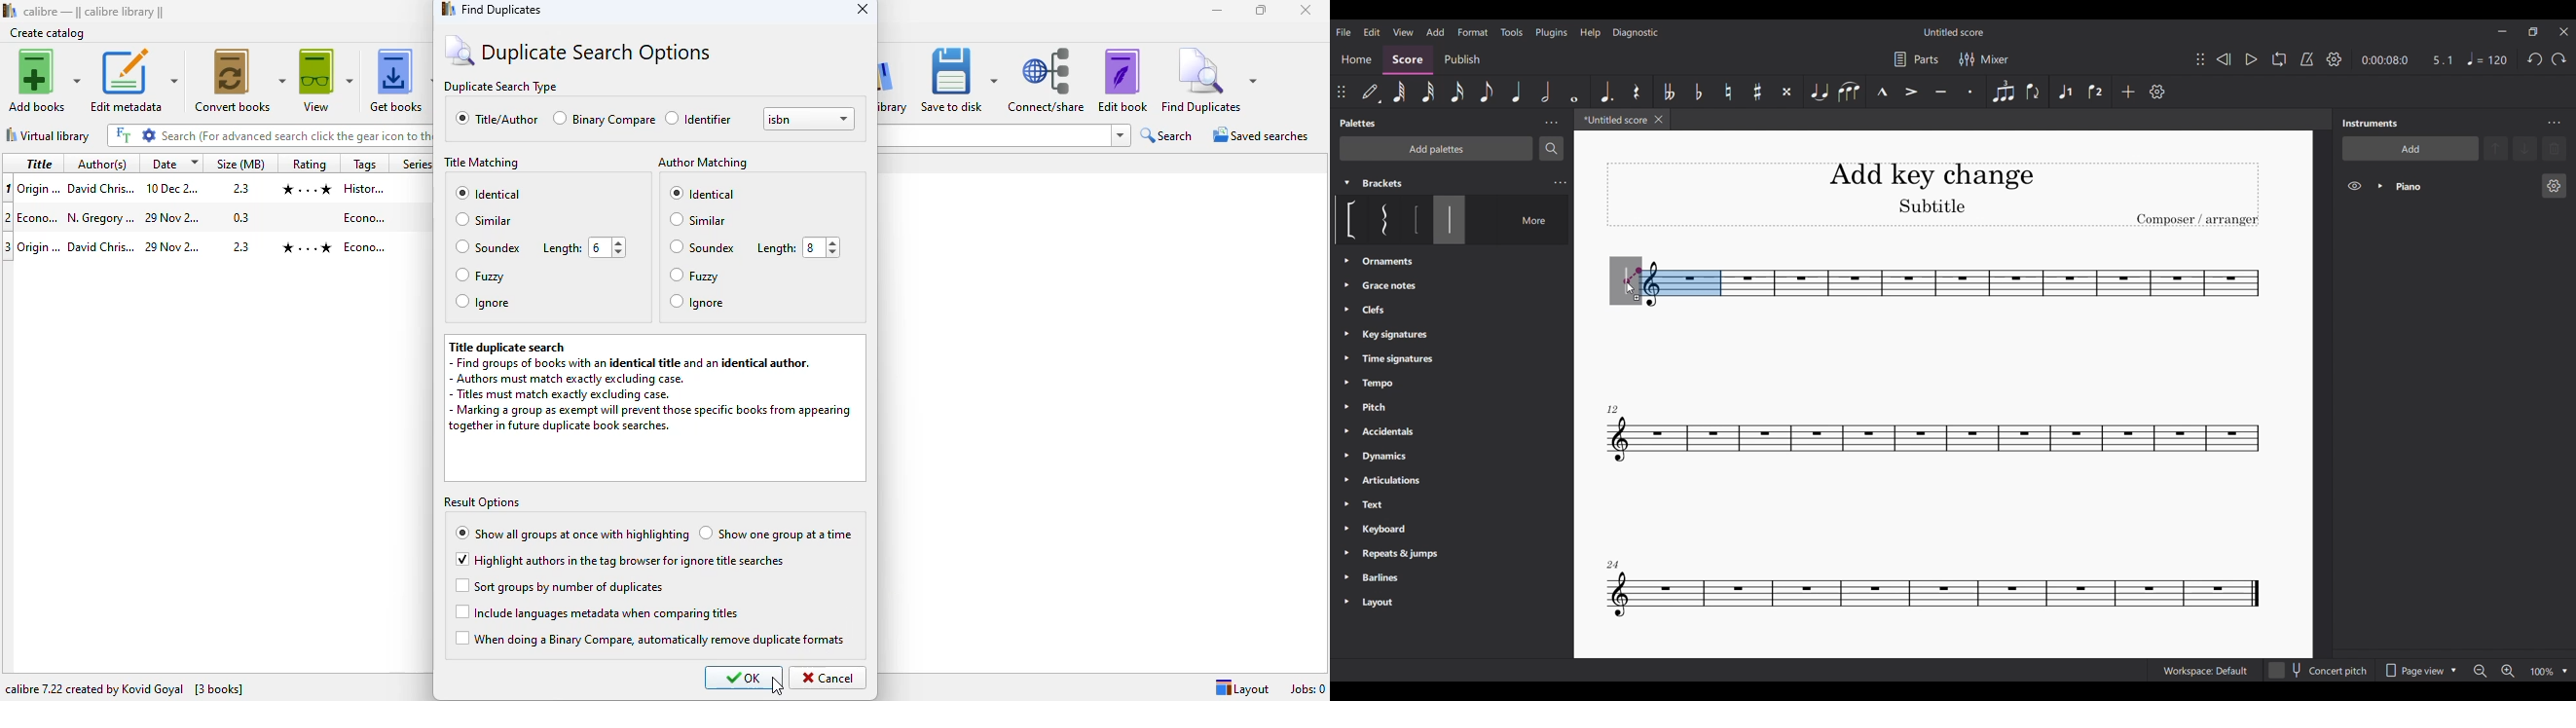 Image resolution: width=2576 pixels, height=728 pixels. Describe the element at coordinates (2555, 149) in the screenshot. I see `Delete selection` at that location.